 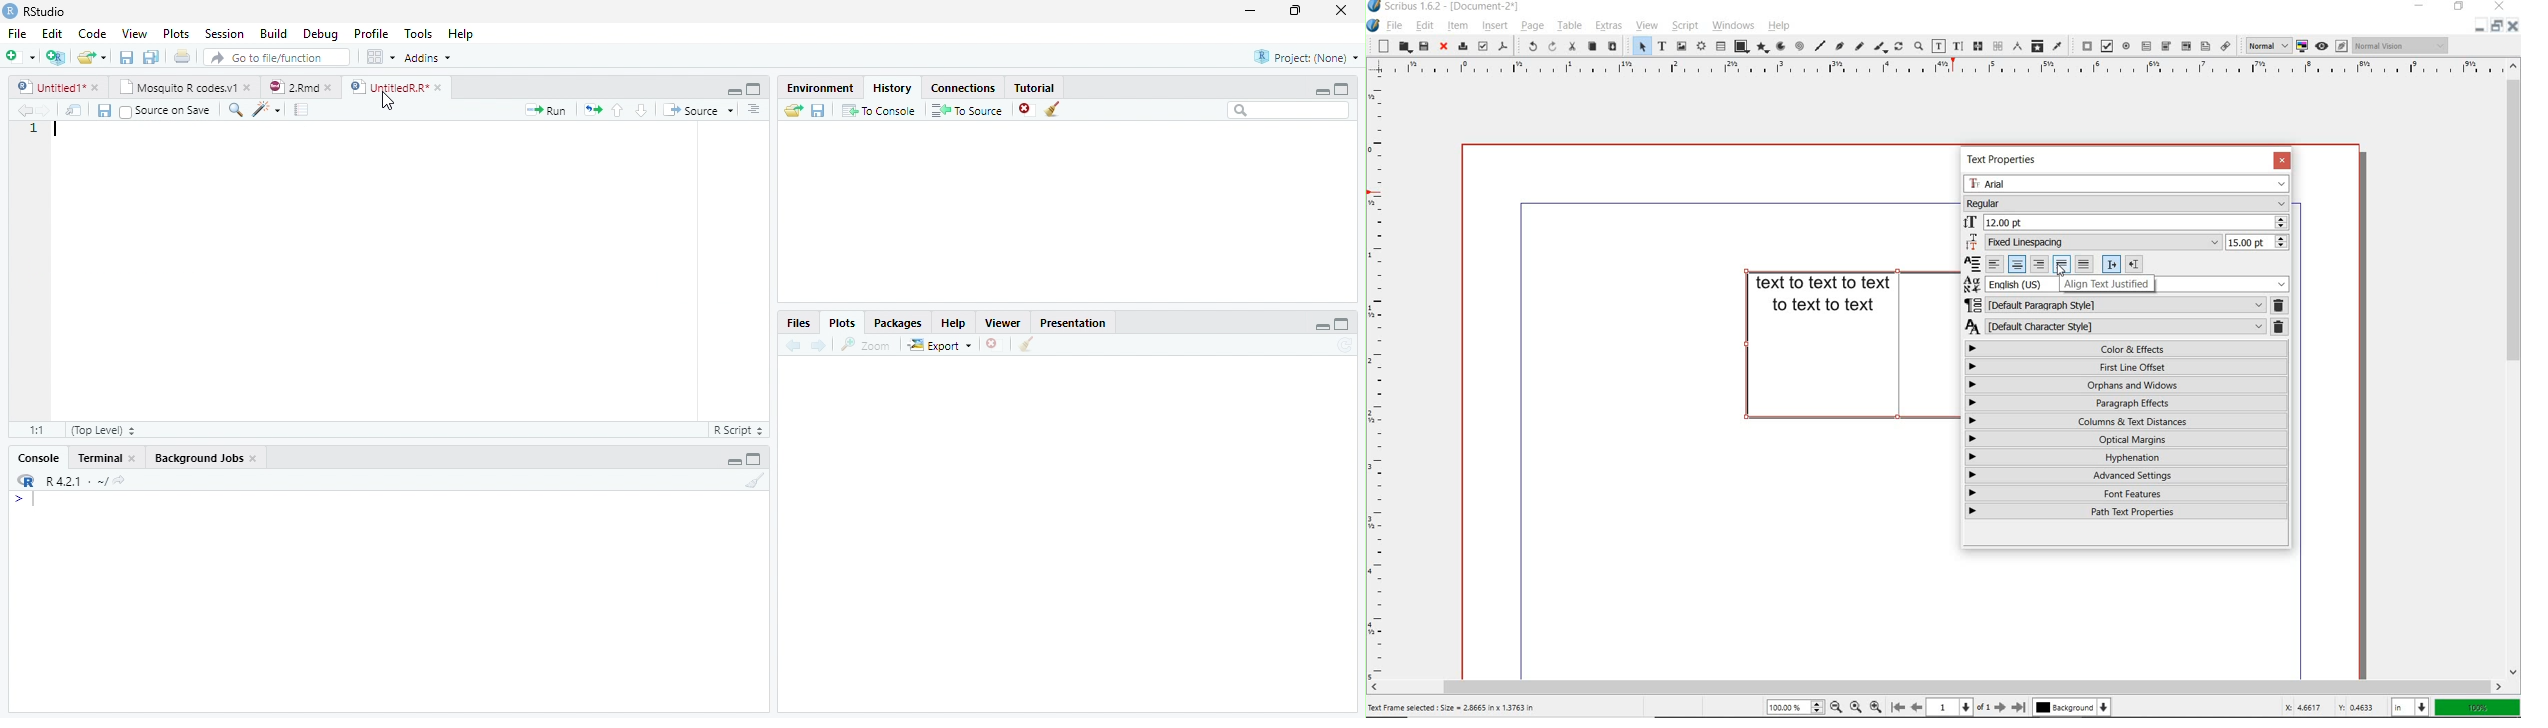 I want to click on Environment, so click(x=819, y=87).